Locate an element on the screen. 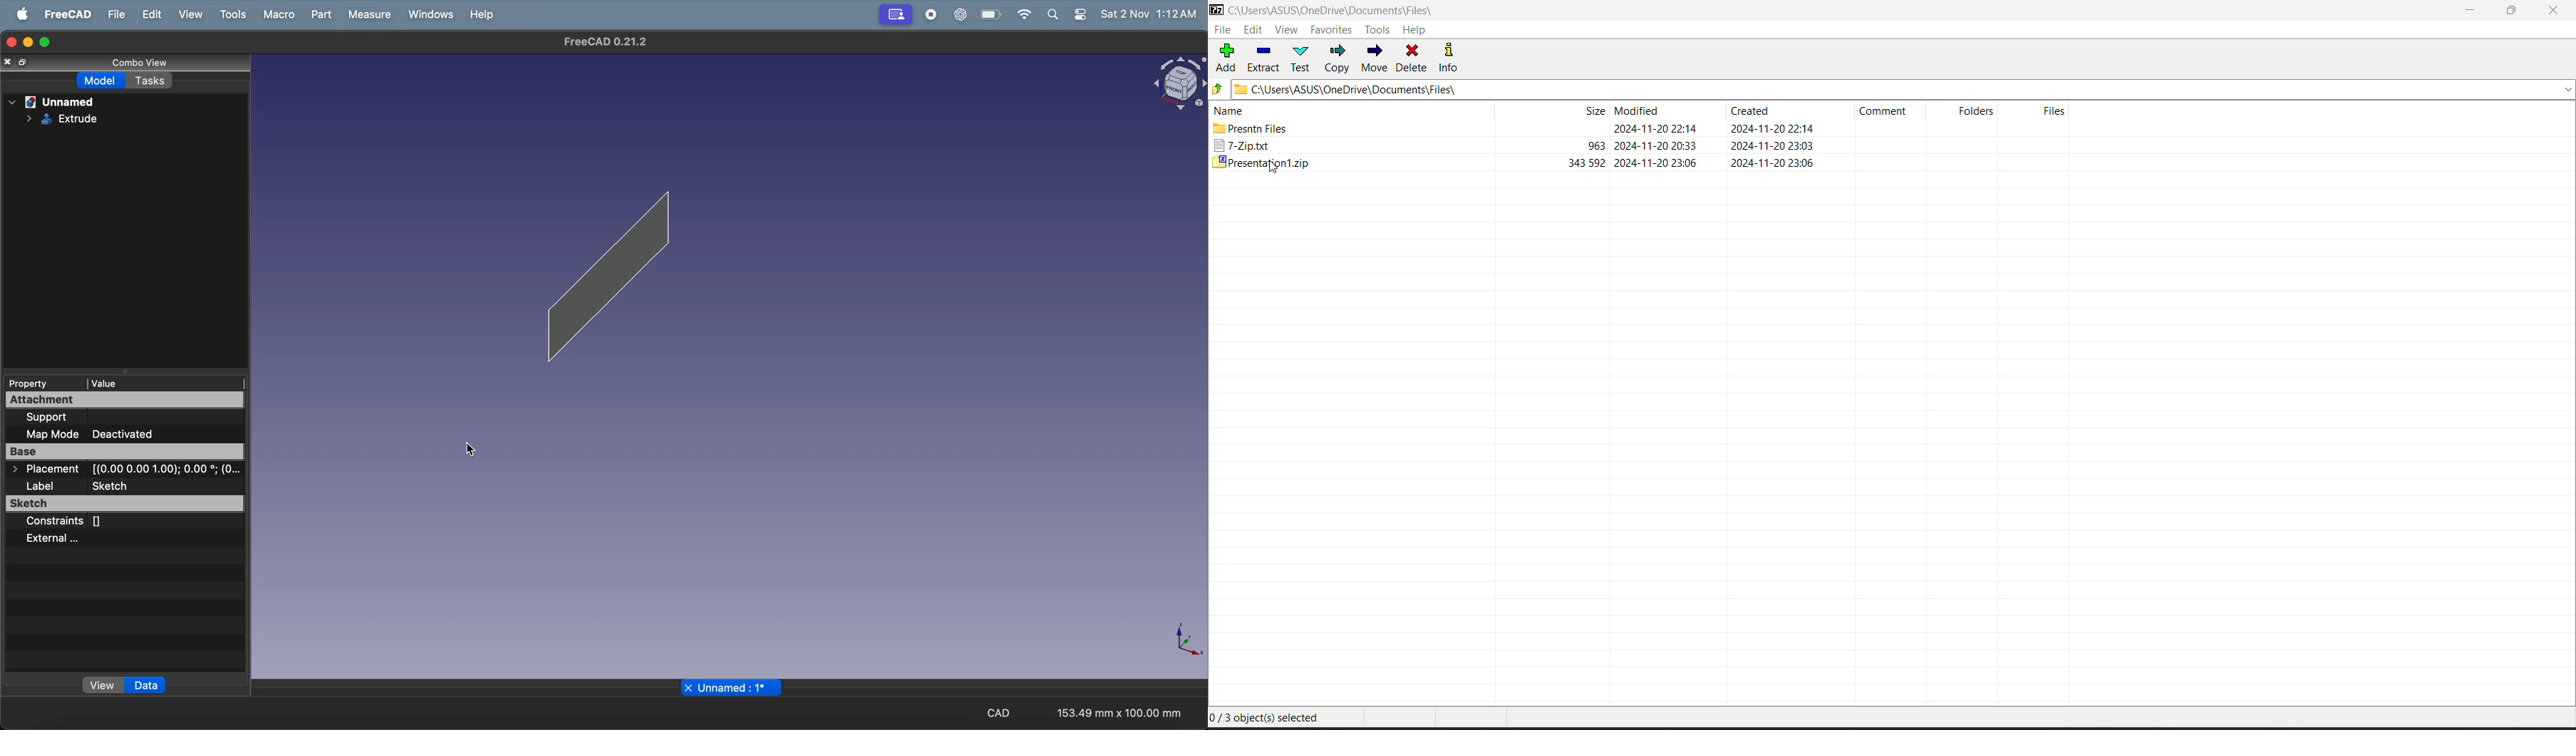 This screenshot has width=2576, height=756. Add is located at coordinates (1226, 56).